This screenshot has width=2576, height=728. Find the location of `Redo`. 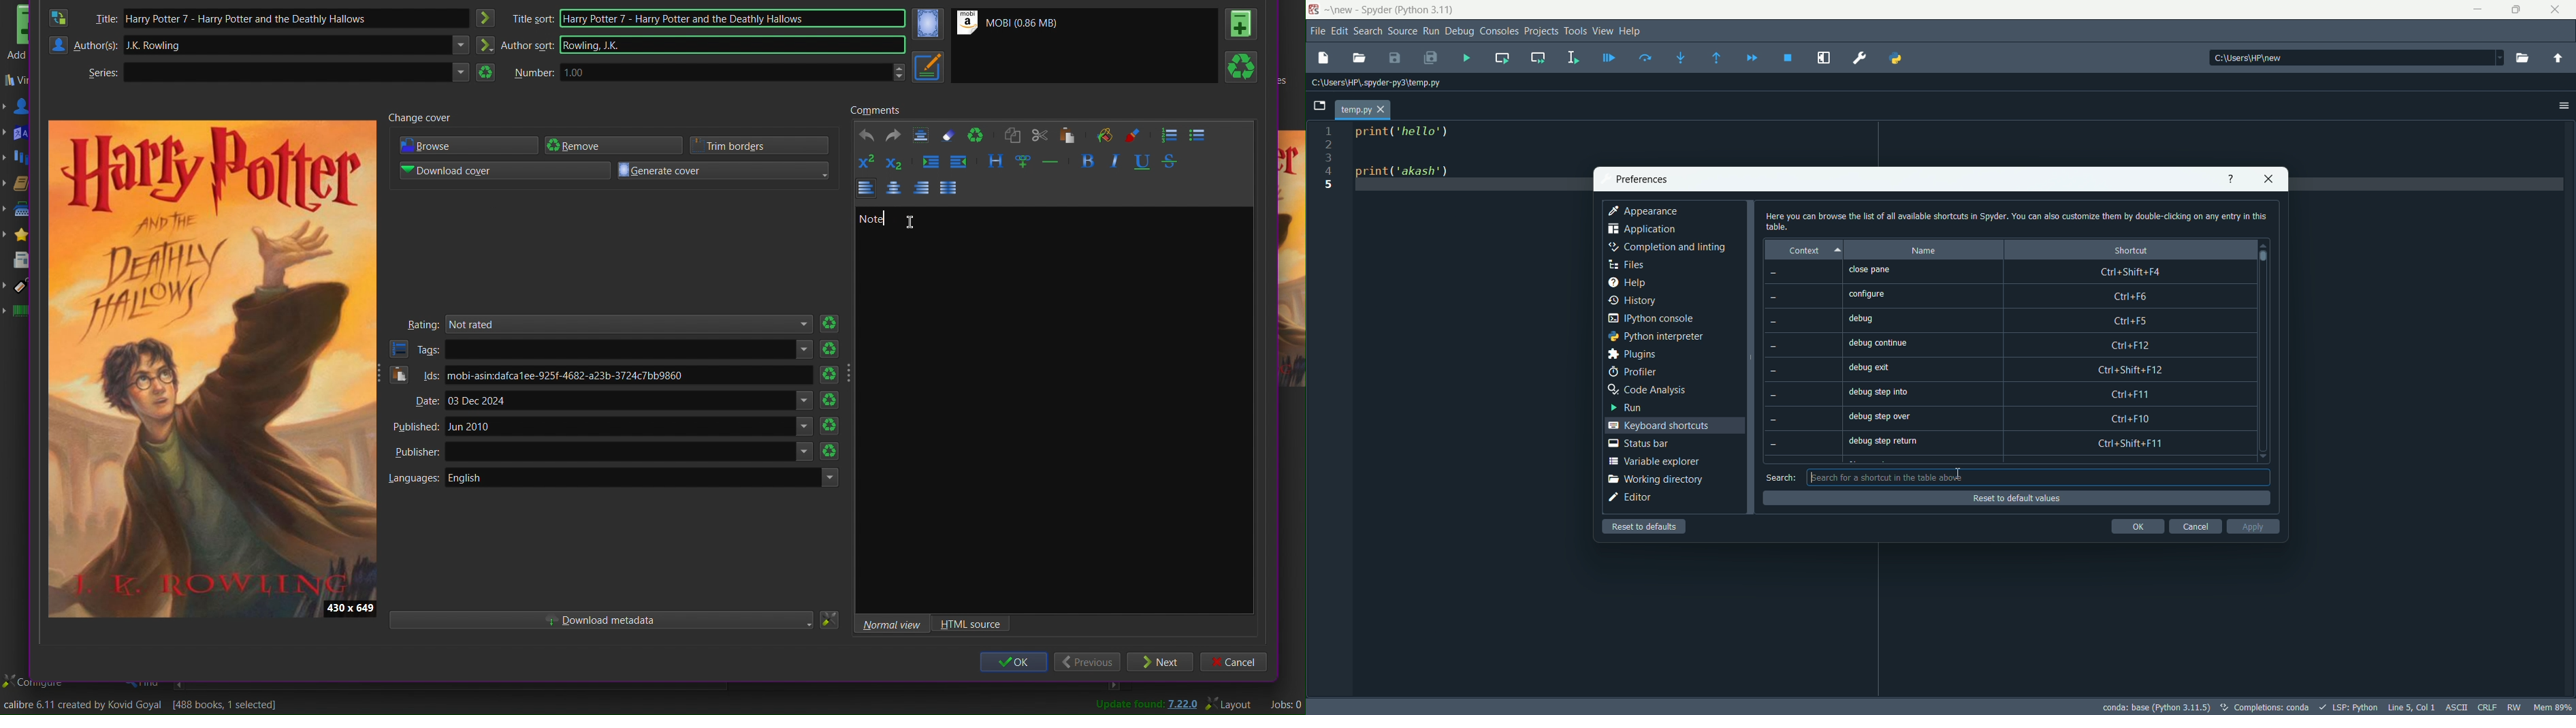

Redo is located at coordinates (894, 135).